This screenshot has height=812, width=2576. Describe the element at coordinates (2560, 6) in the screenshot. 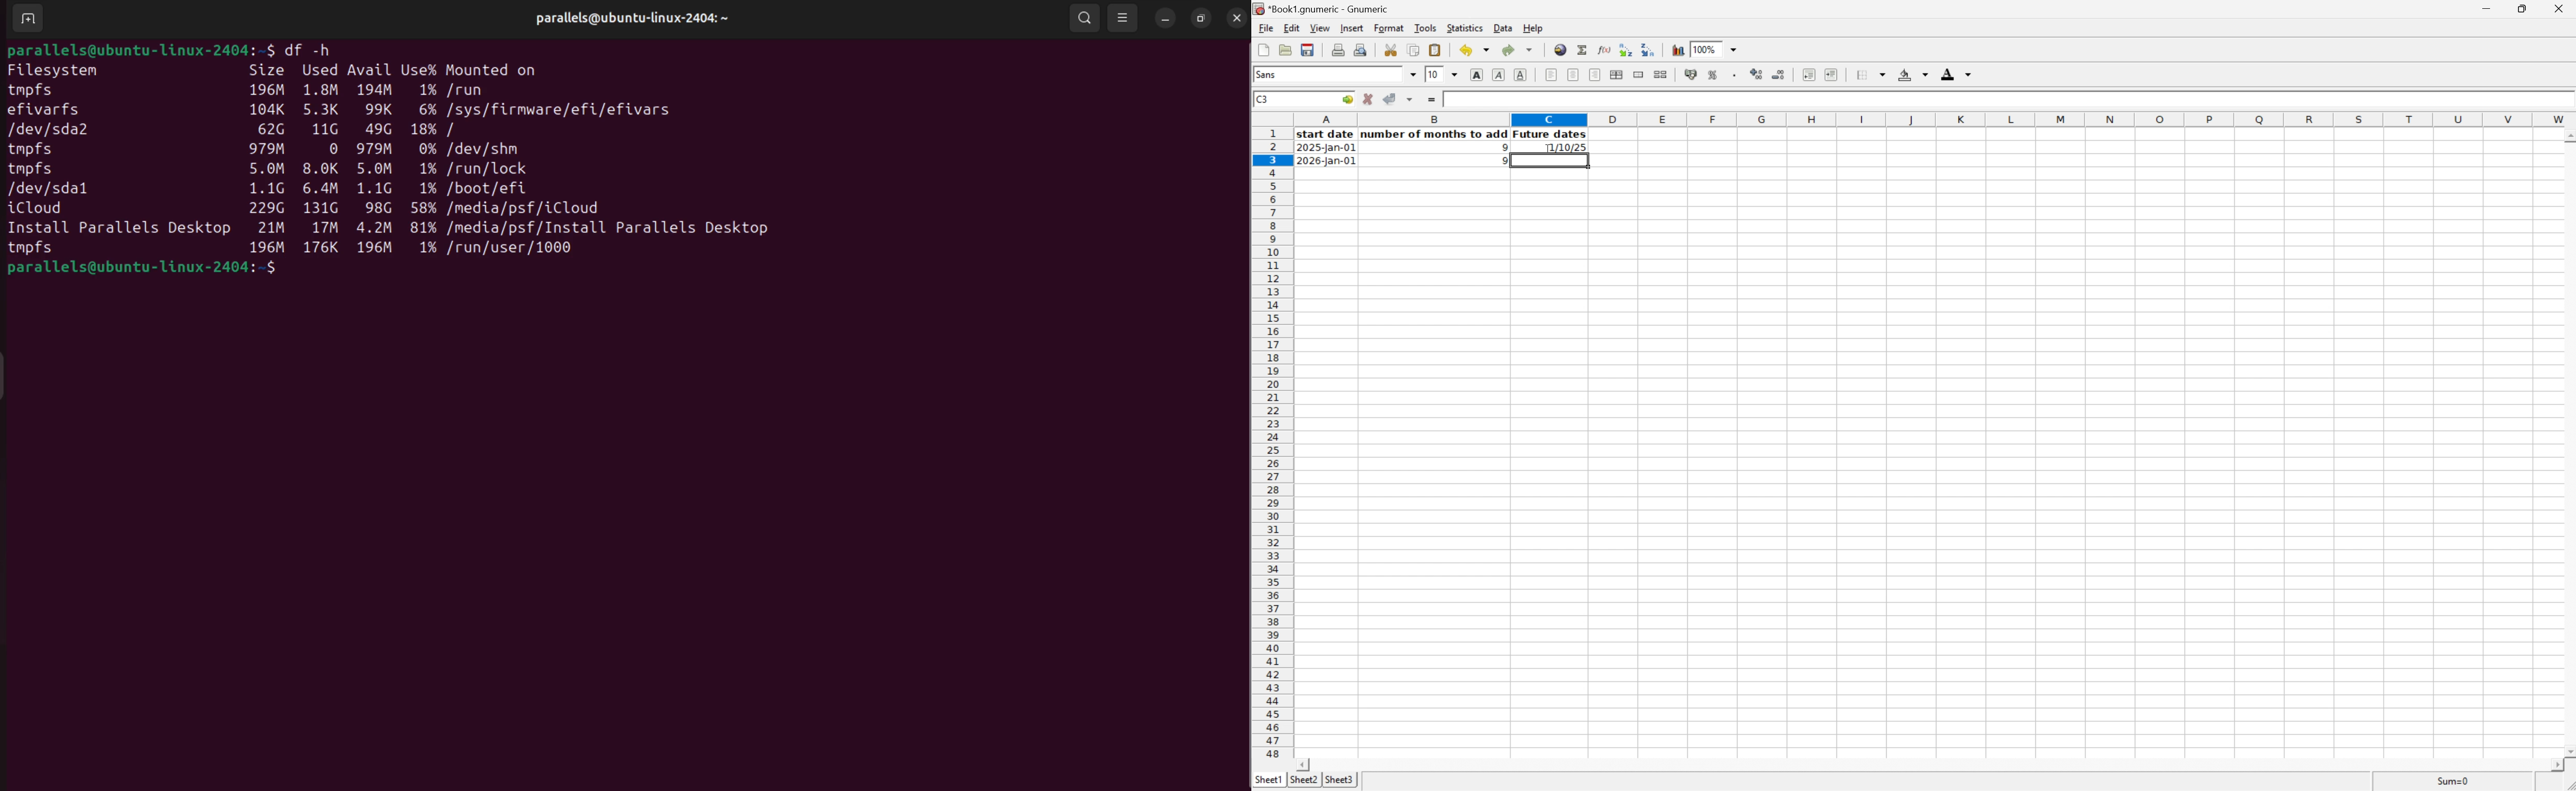

I see `Close` at that location.